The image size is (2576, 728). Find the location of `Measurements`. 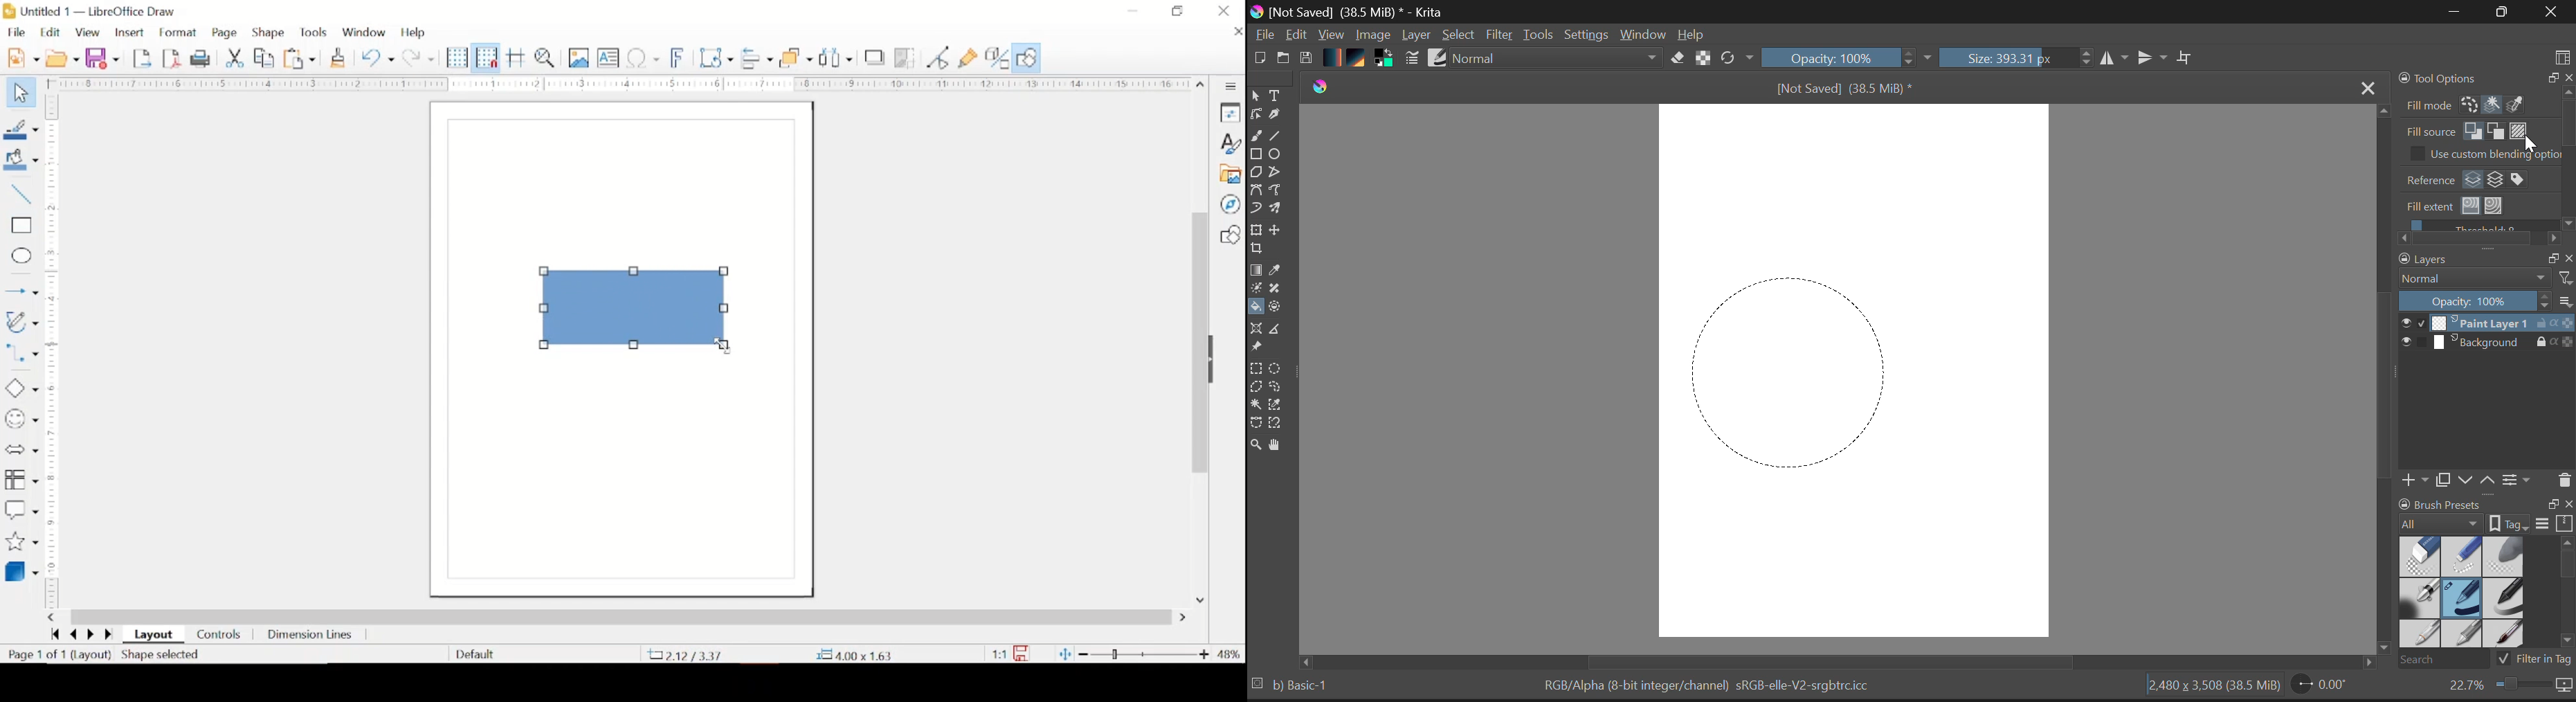

Measurements is located at coordinates (1280, 330).